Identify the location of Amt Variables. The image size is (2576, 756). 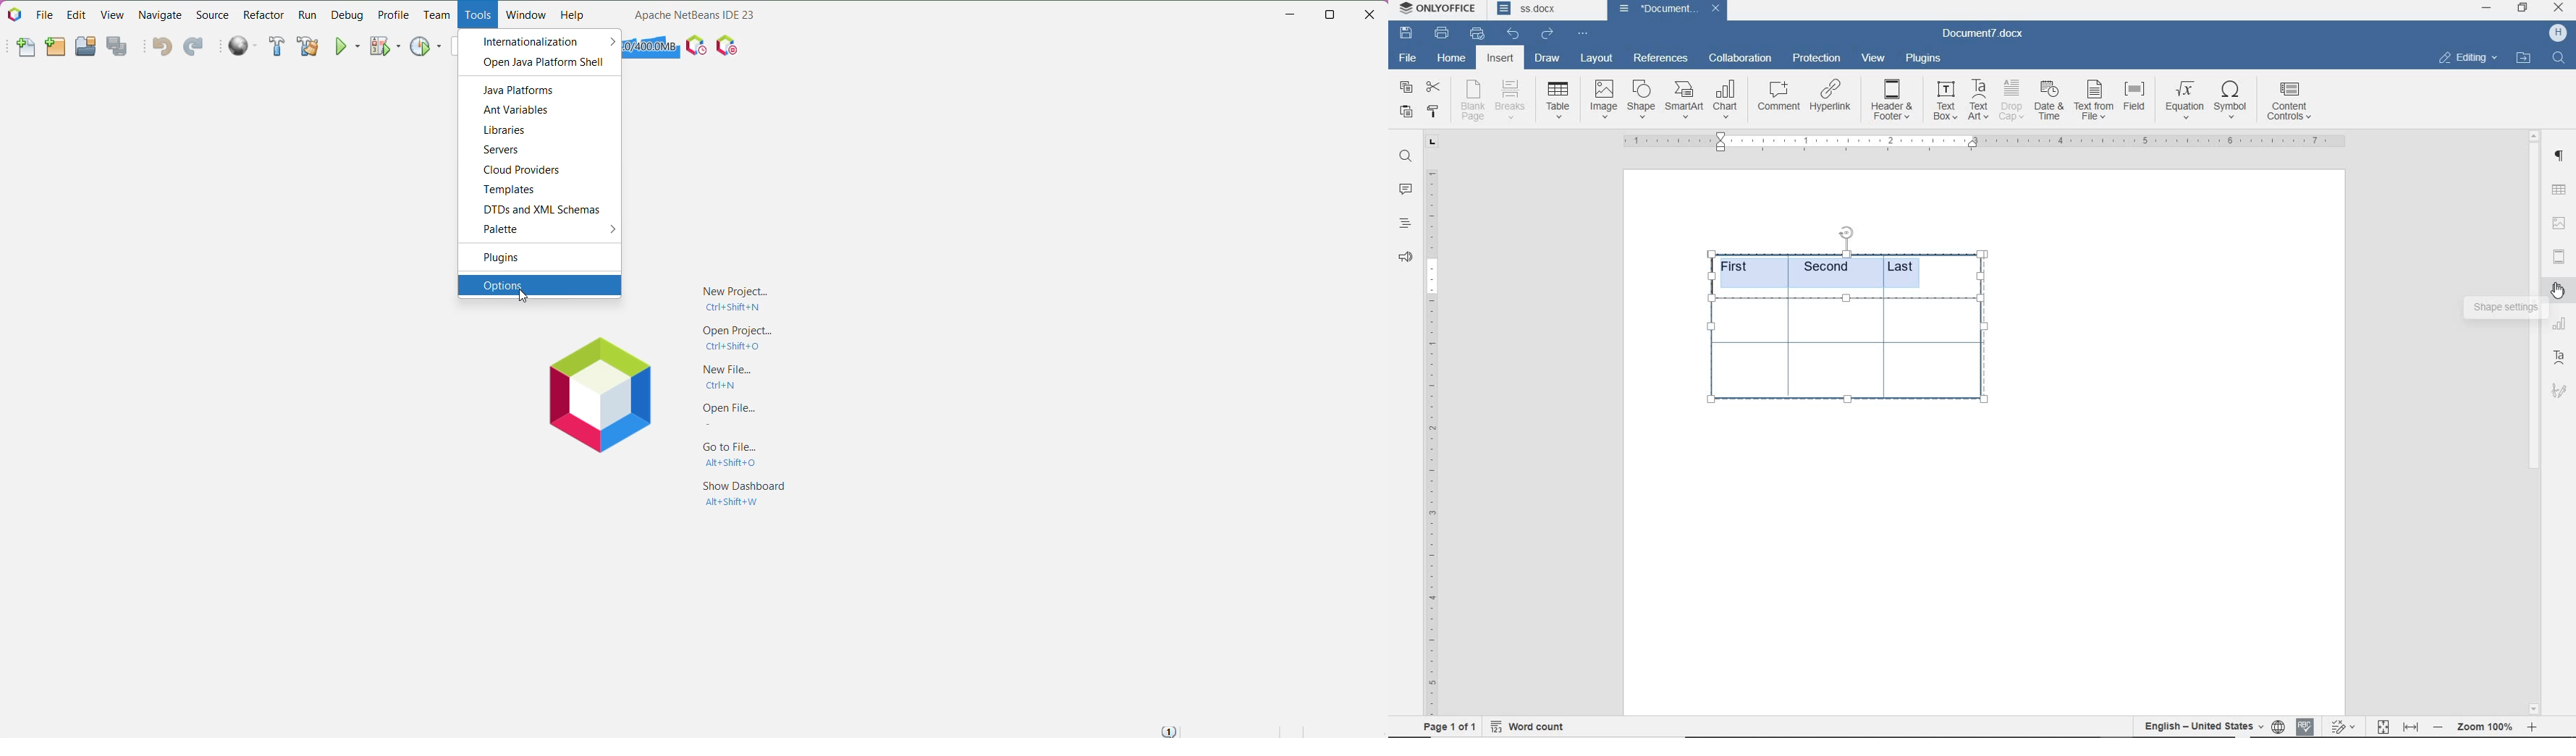
(518, 110).